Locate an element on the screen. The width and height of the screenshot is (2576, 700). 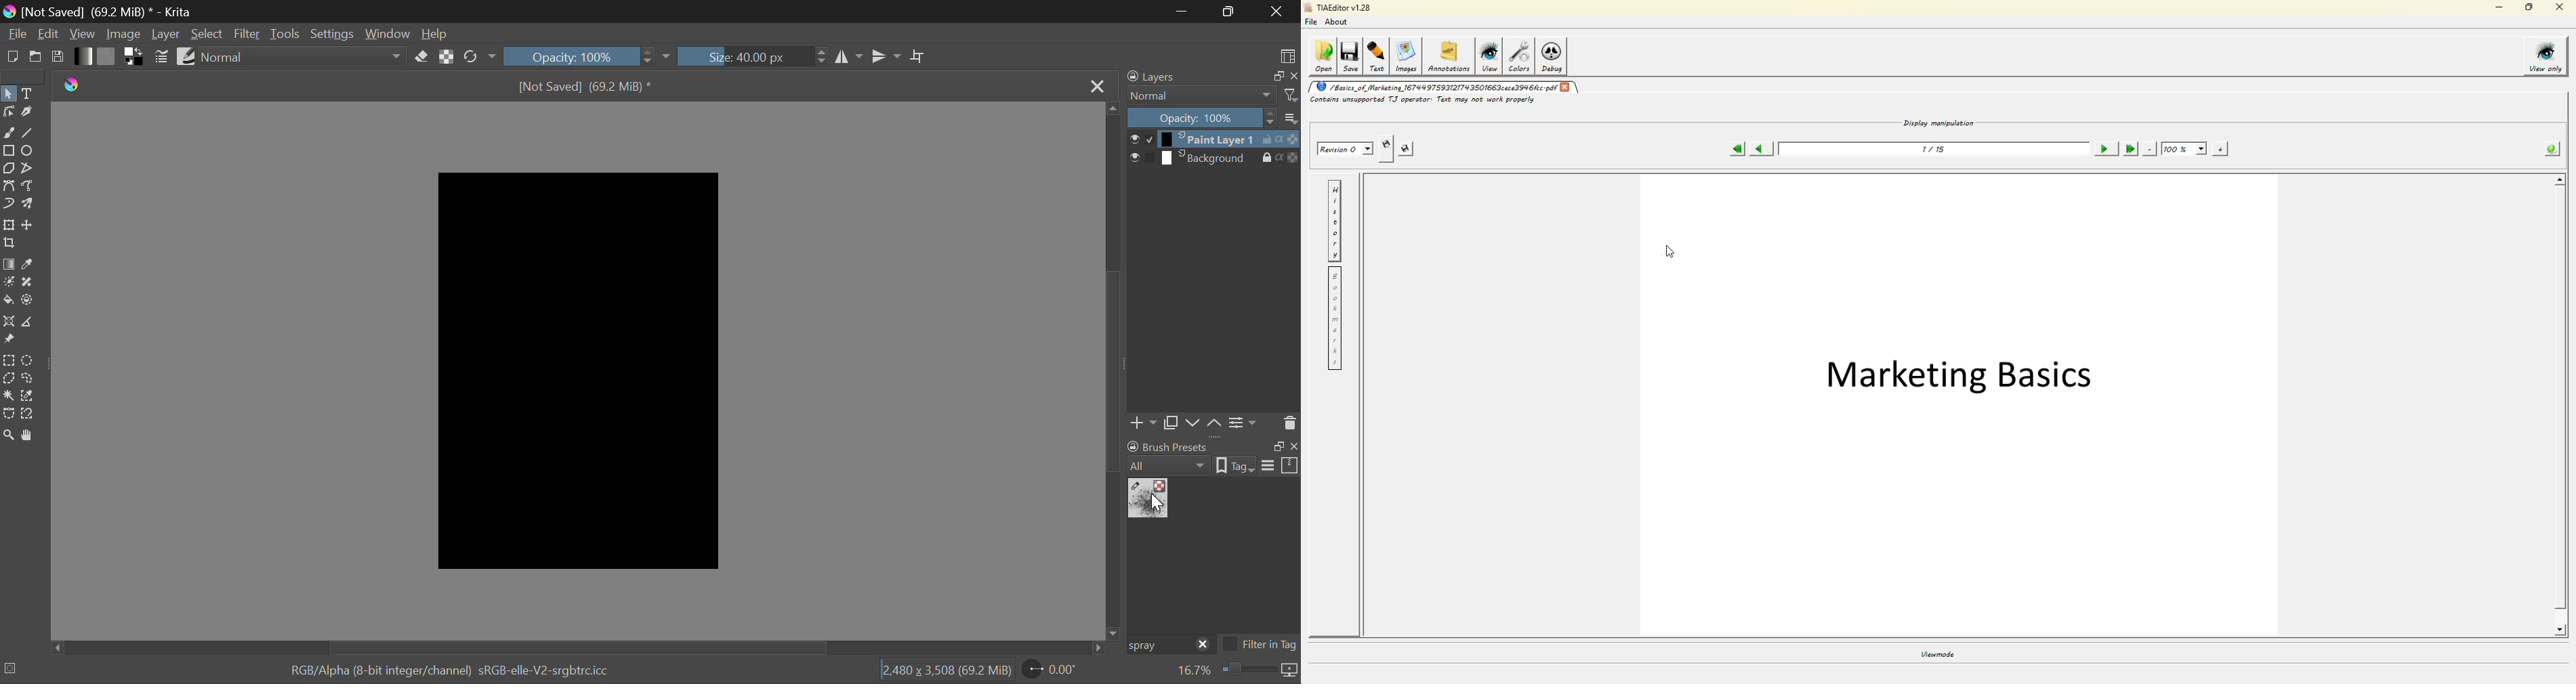
Continuous Fill is located at coordinates (8, 394).